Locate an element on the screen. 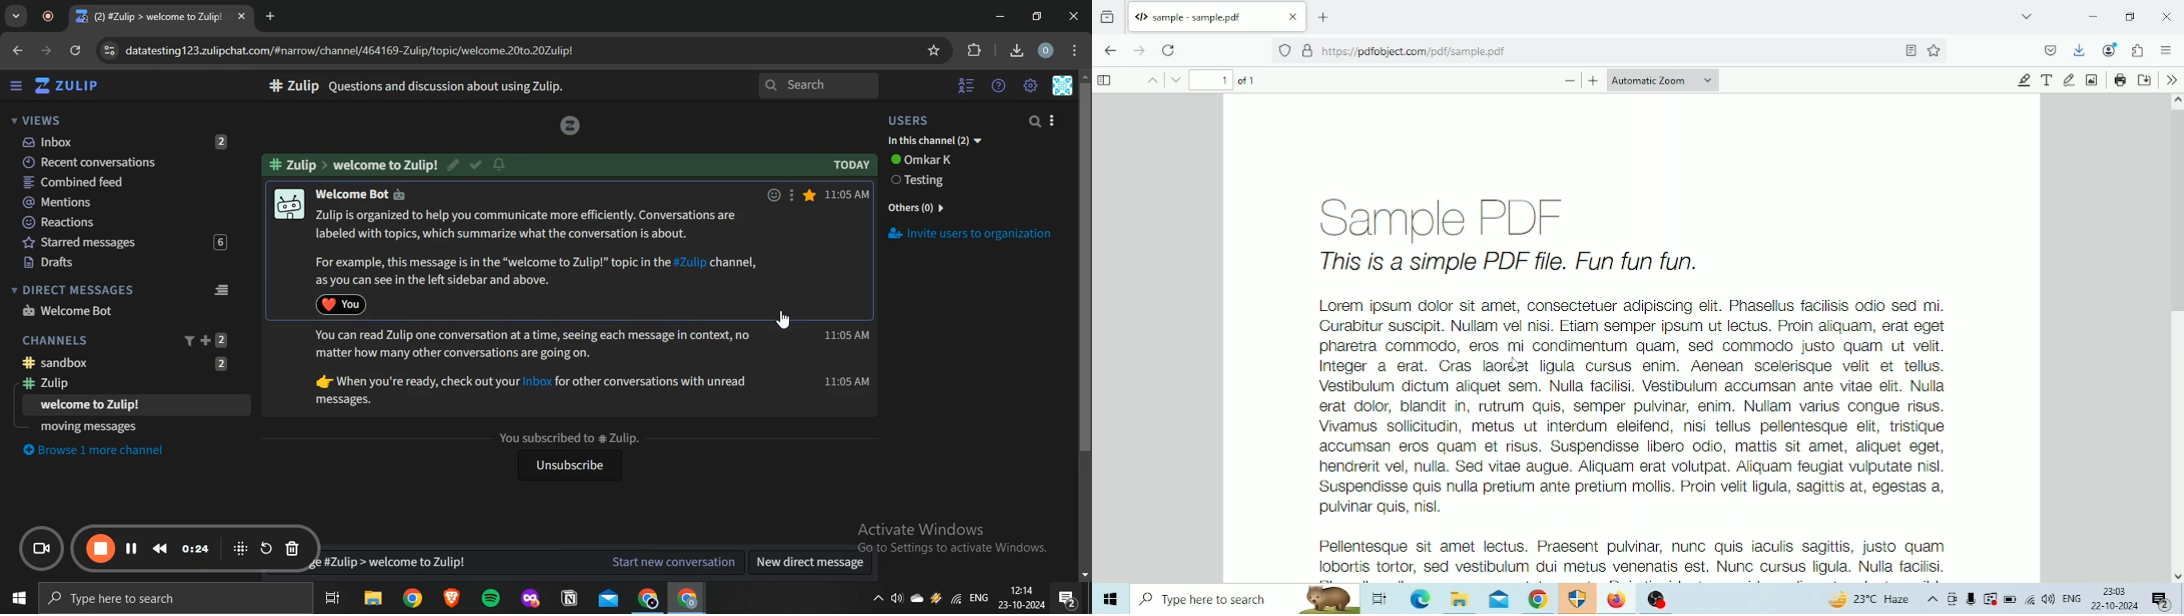 The image size is (2184, 616). moving messages is located at coordinates (90, 426).